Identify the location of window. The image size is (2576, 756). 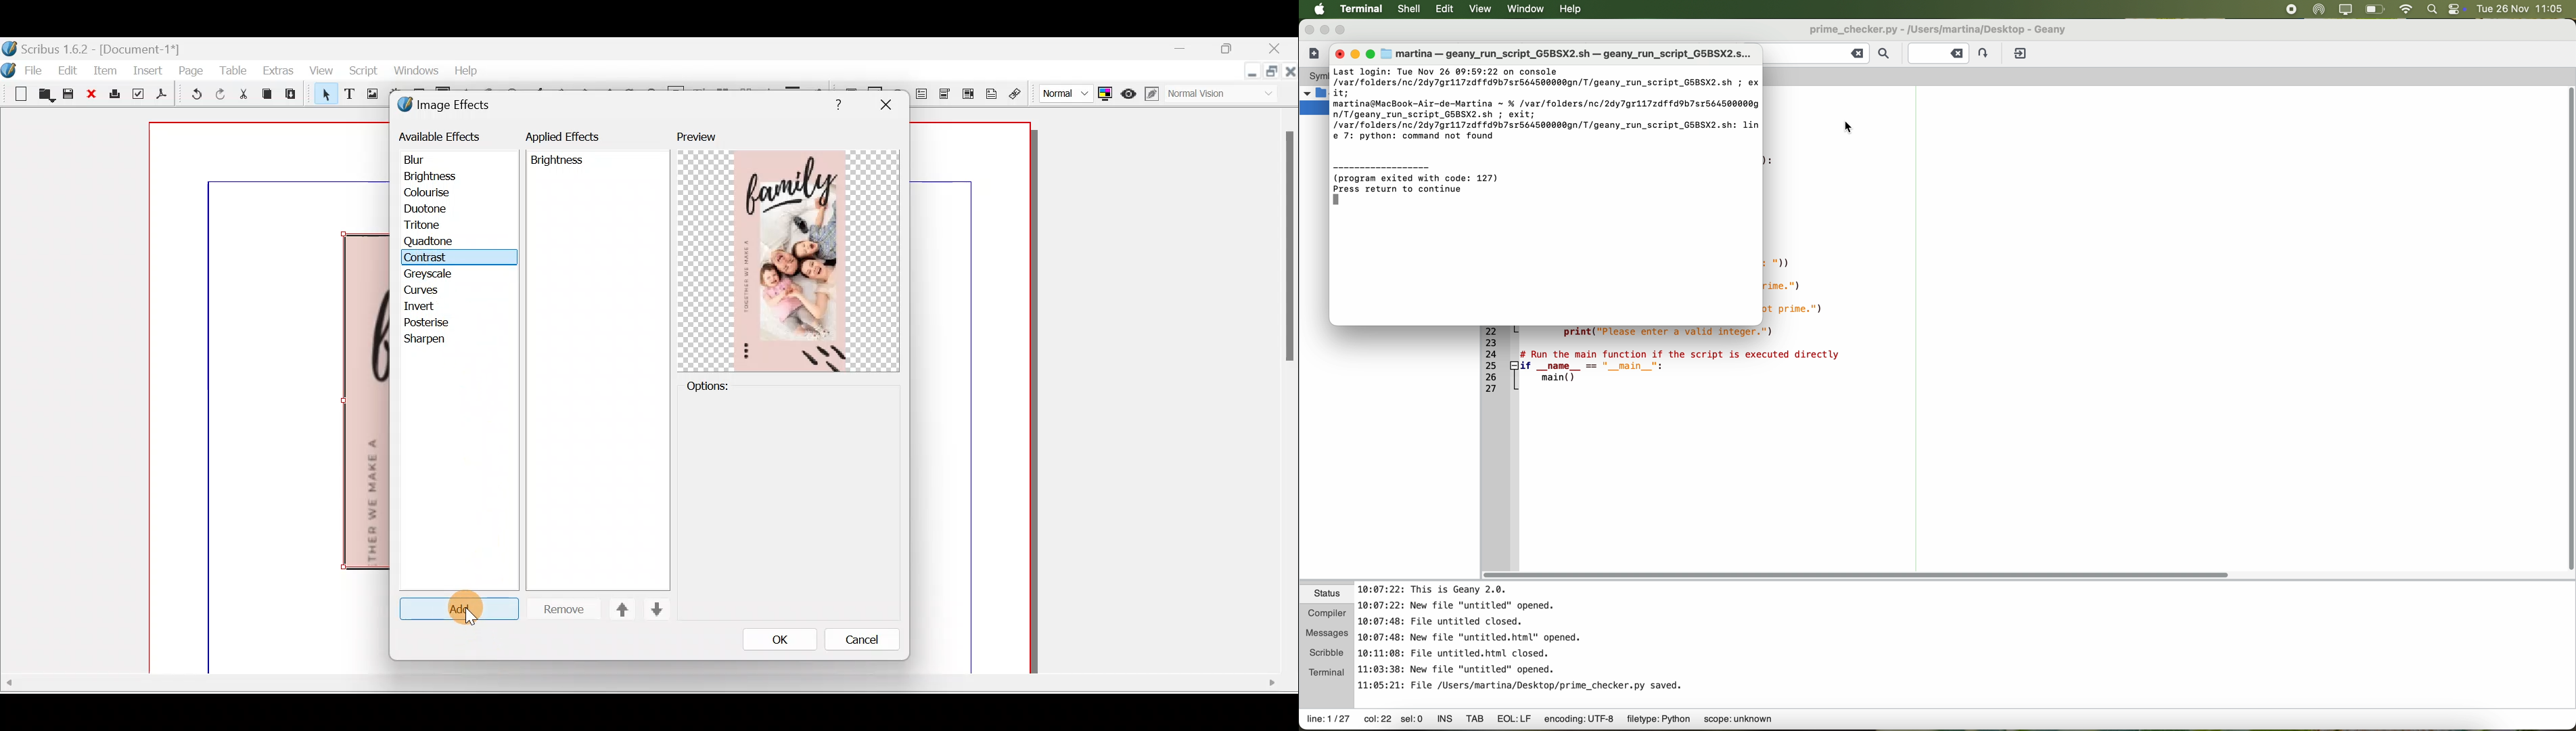
(1528, 10).